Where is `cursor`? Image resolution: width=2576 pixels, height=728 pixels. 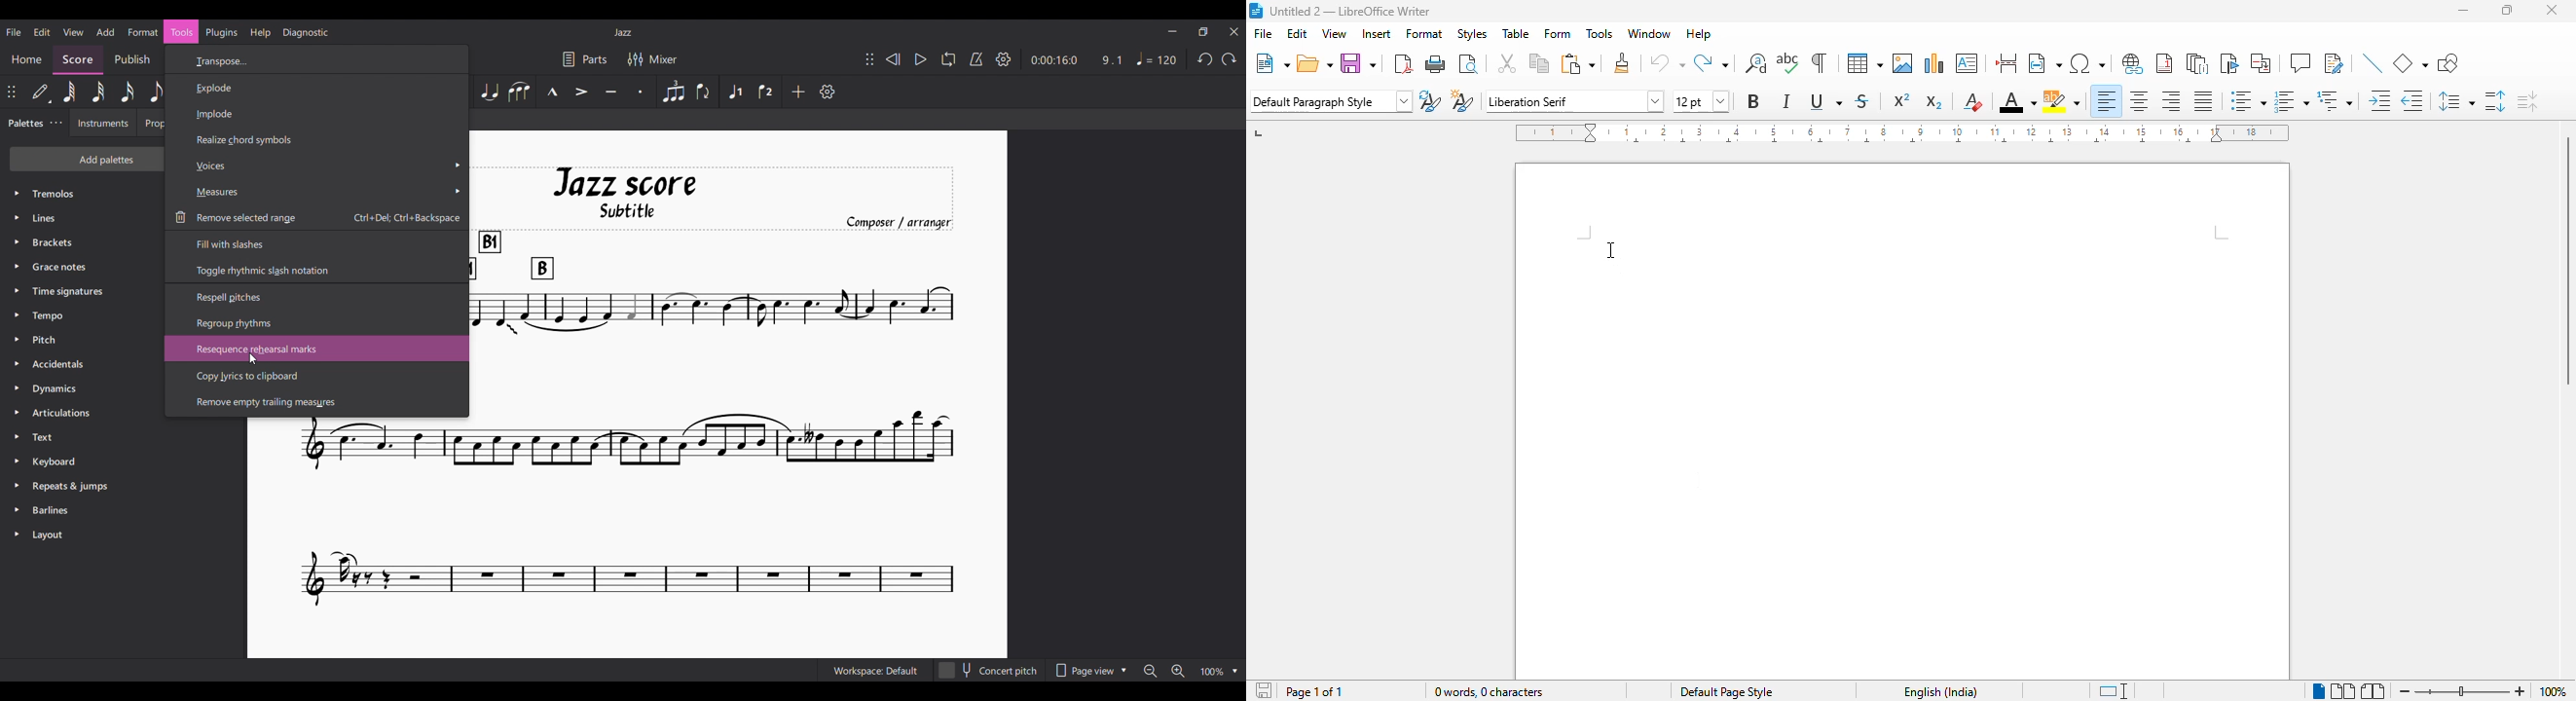 cursor is located at coordinates (1611, 250).